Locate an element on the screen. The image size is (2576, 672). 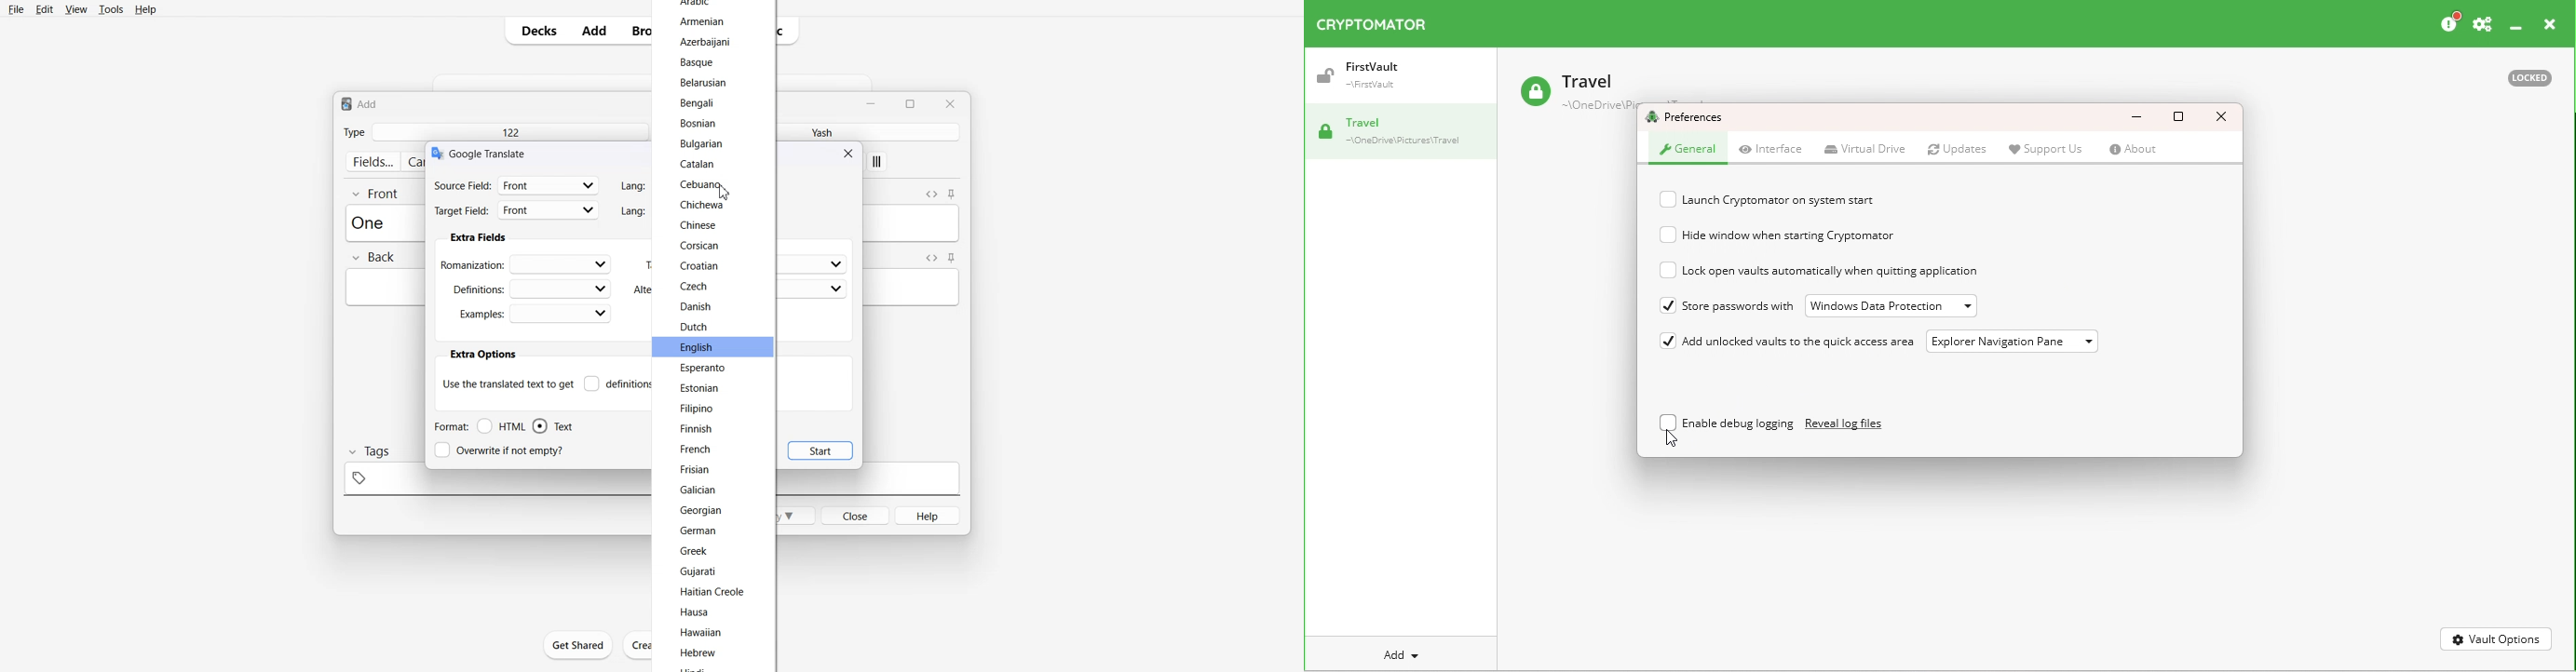
Checkbox is located at coordinates (1670, 235).